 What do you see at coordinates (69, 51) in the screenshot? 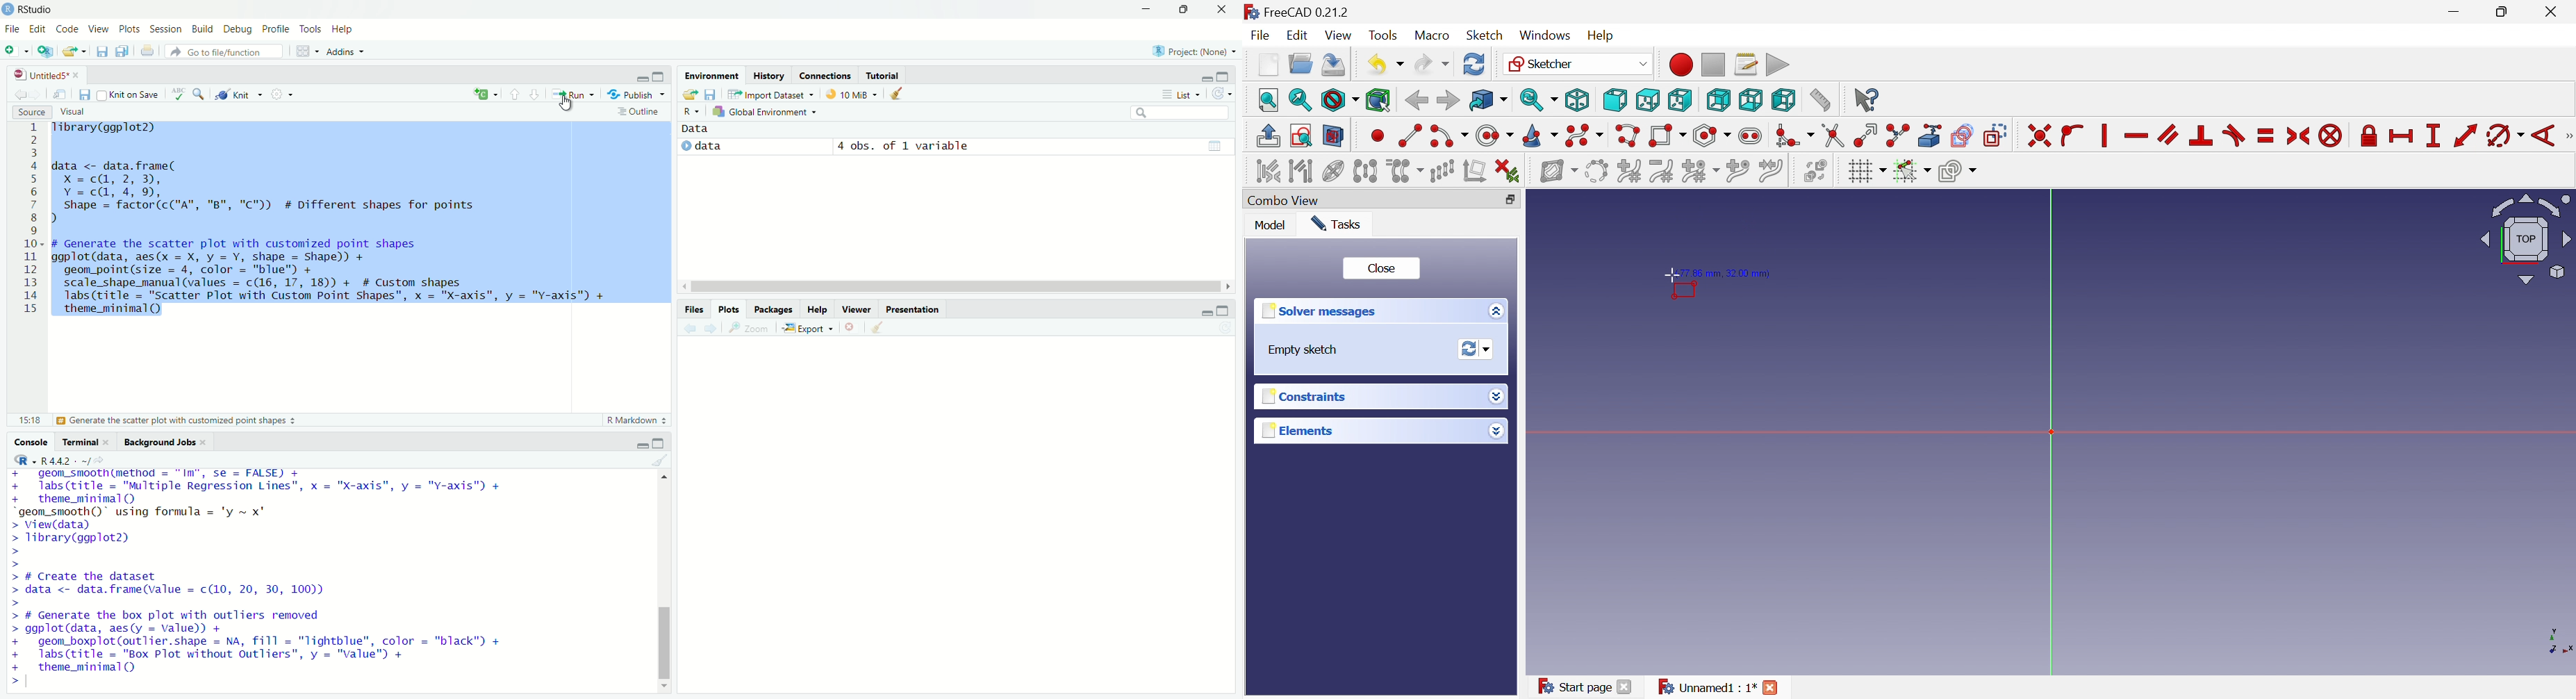
I see `Open an existing file` at bounding box center [69, 51].